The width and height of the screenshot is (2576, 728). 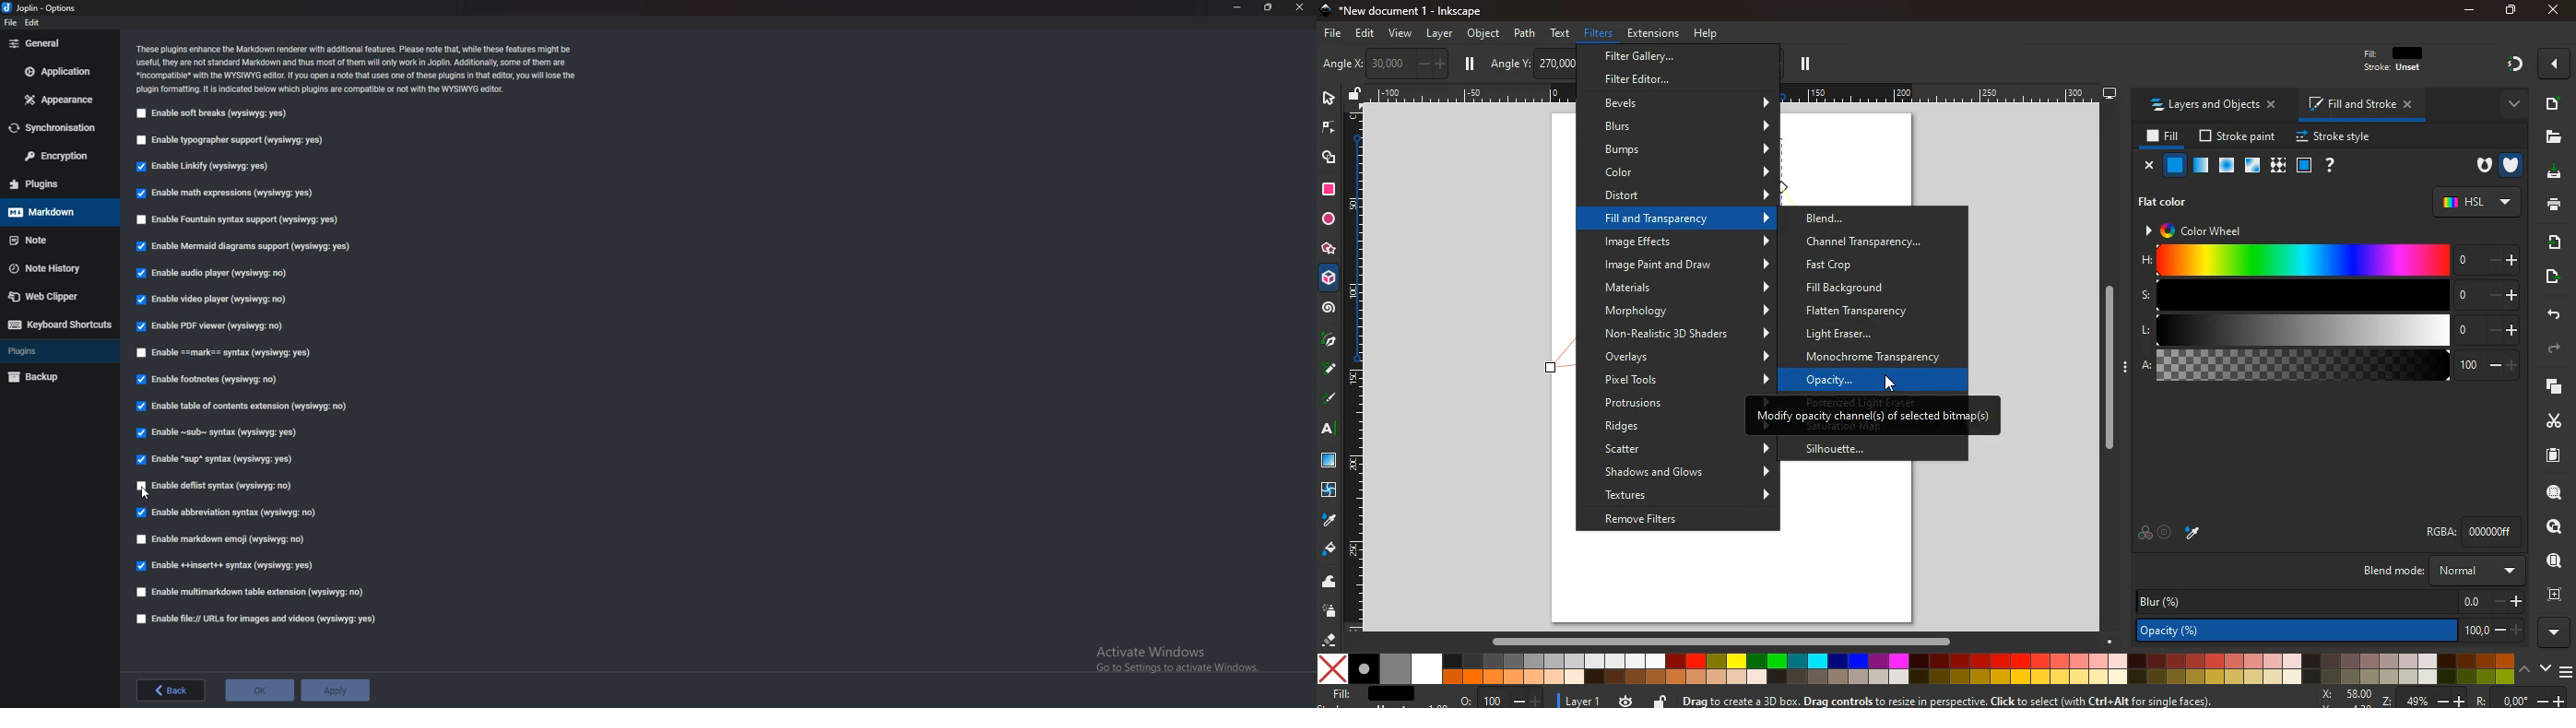 I want to click on pic, so click(x=1329, y=341).